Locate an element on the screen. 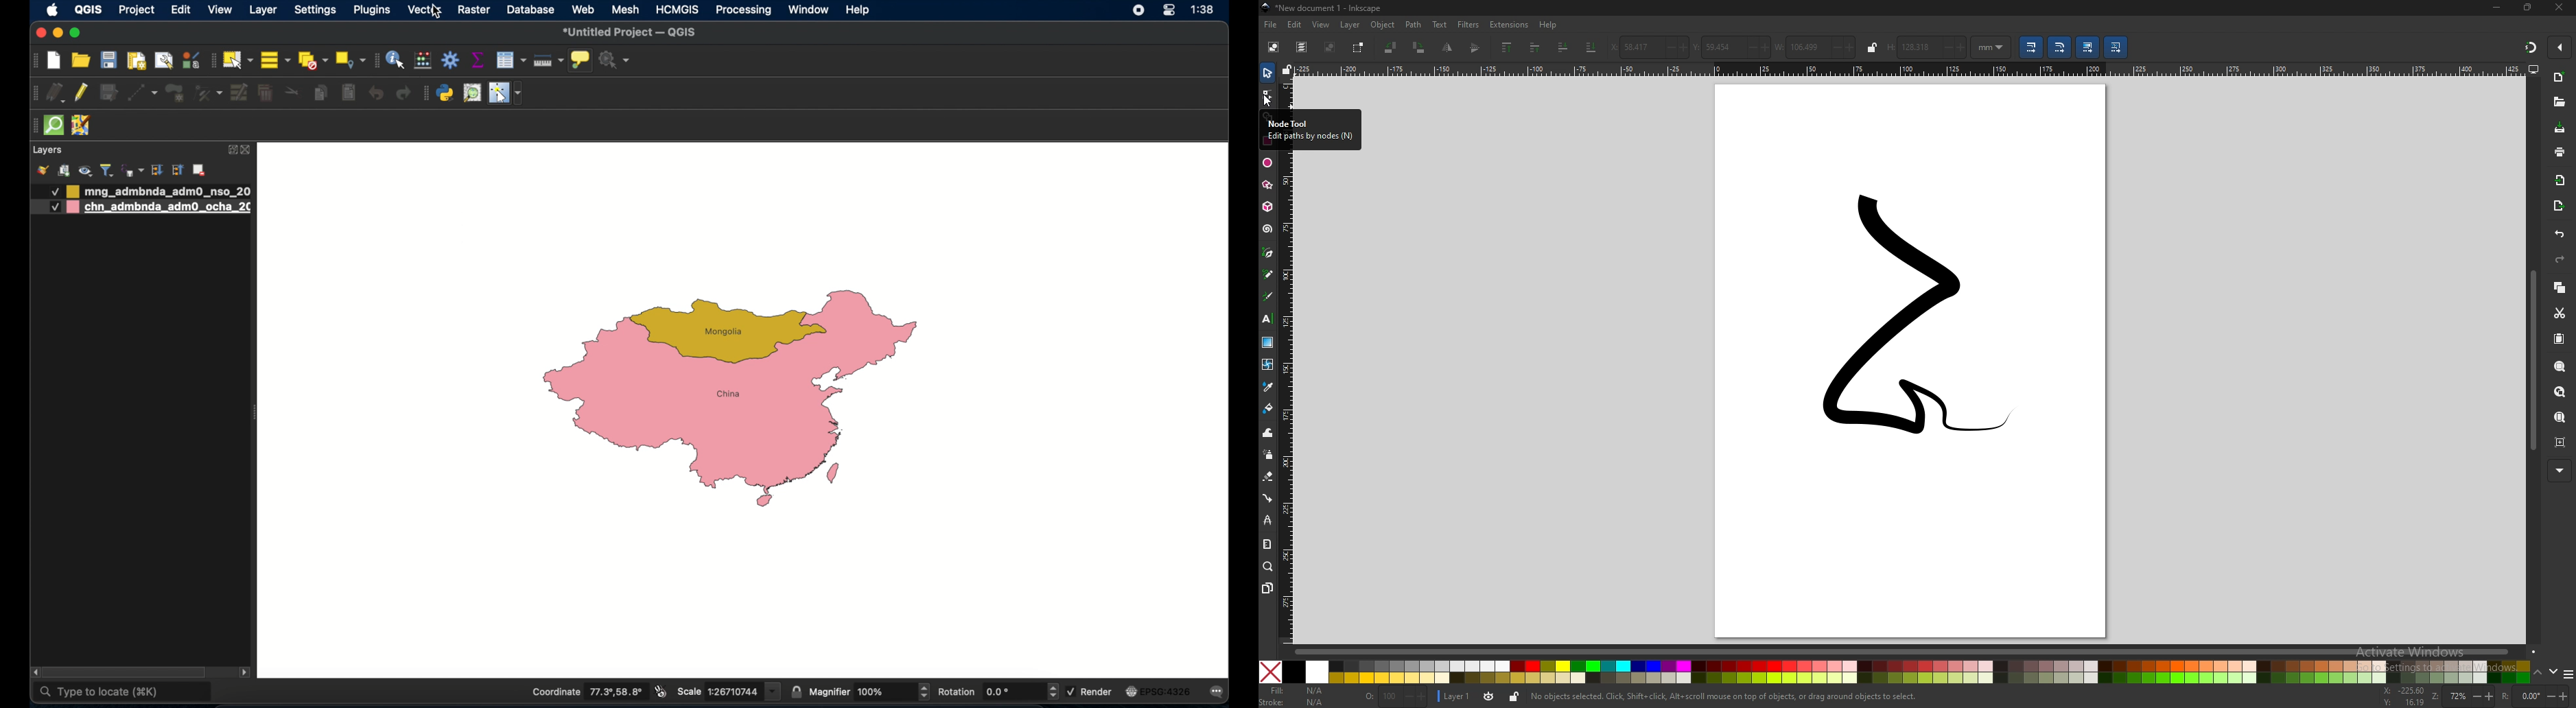 The height and width of the screenshot is (728, 2576). show statistical summary  is located at coordinates (479, 60).